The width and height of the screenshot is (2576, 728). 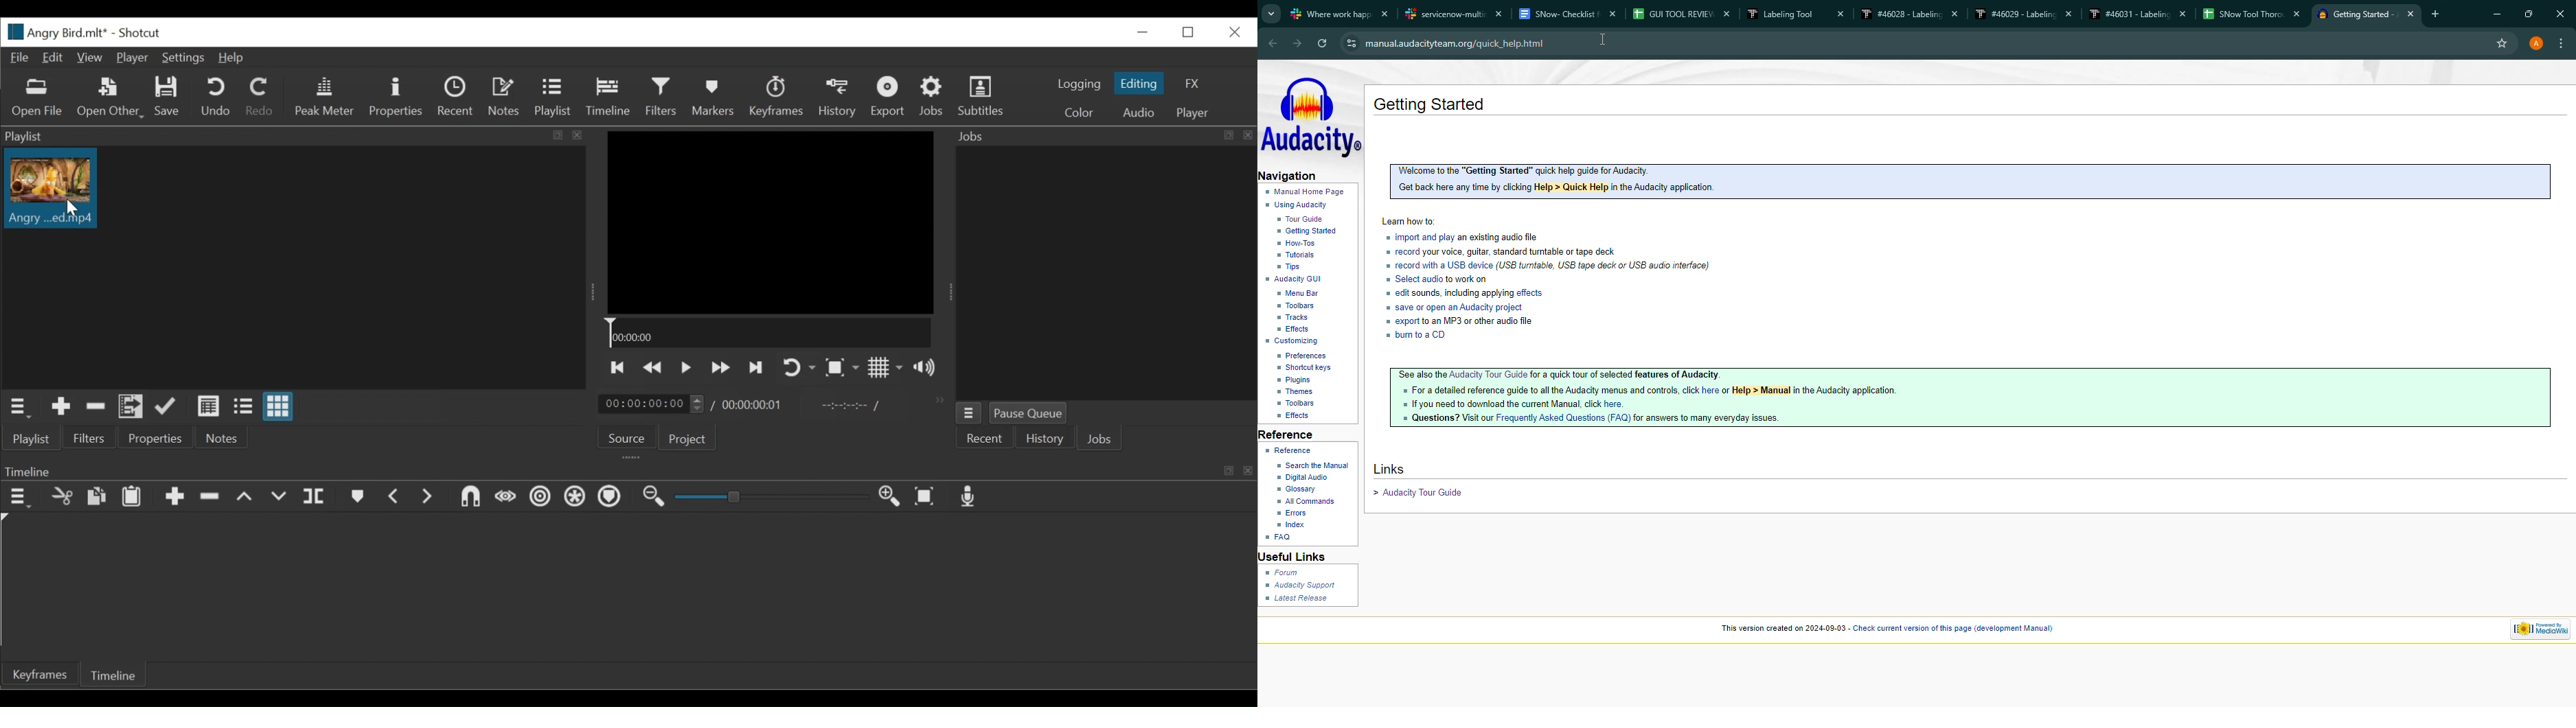 I want to click on Jobs Panel, so click(x=1104, y=137).